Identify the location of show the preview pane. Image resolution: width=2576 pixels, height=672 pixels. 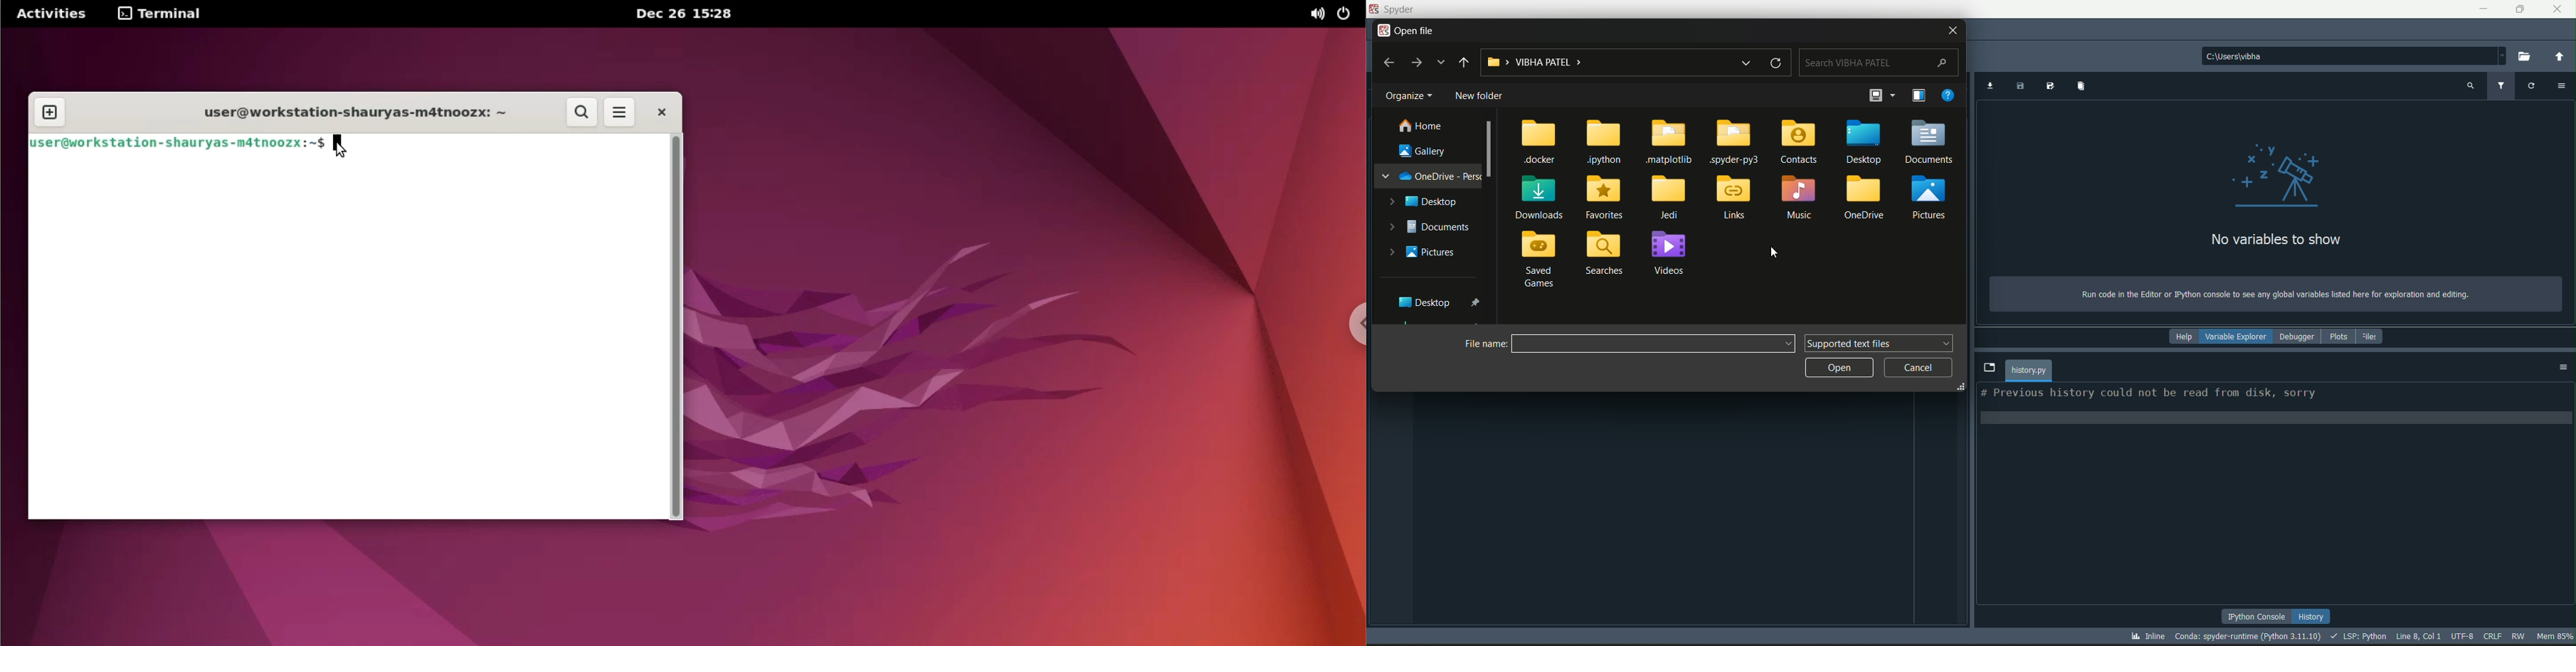
(1919, 95).